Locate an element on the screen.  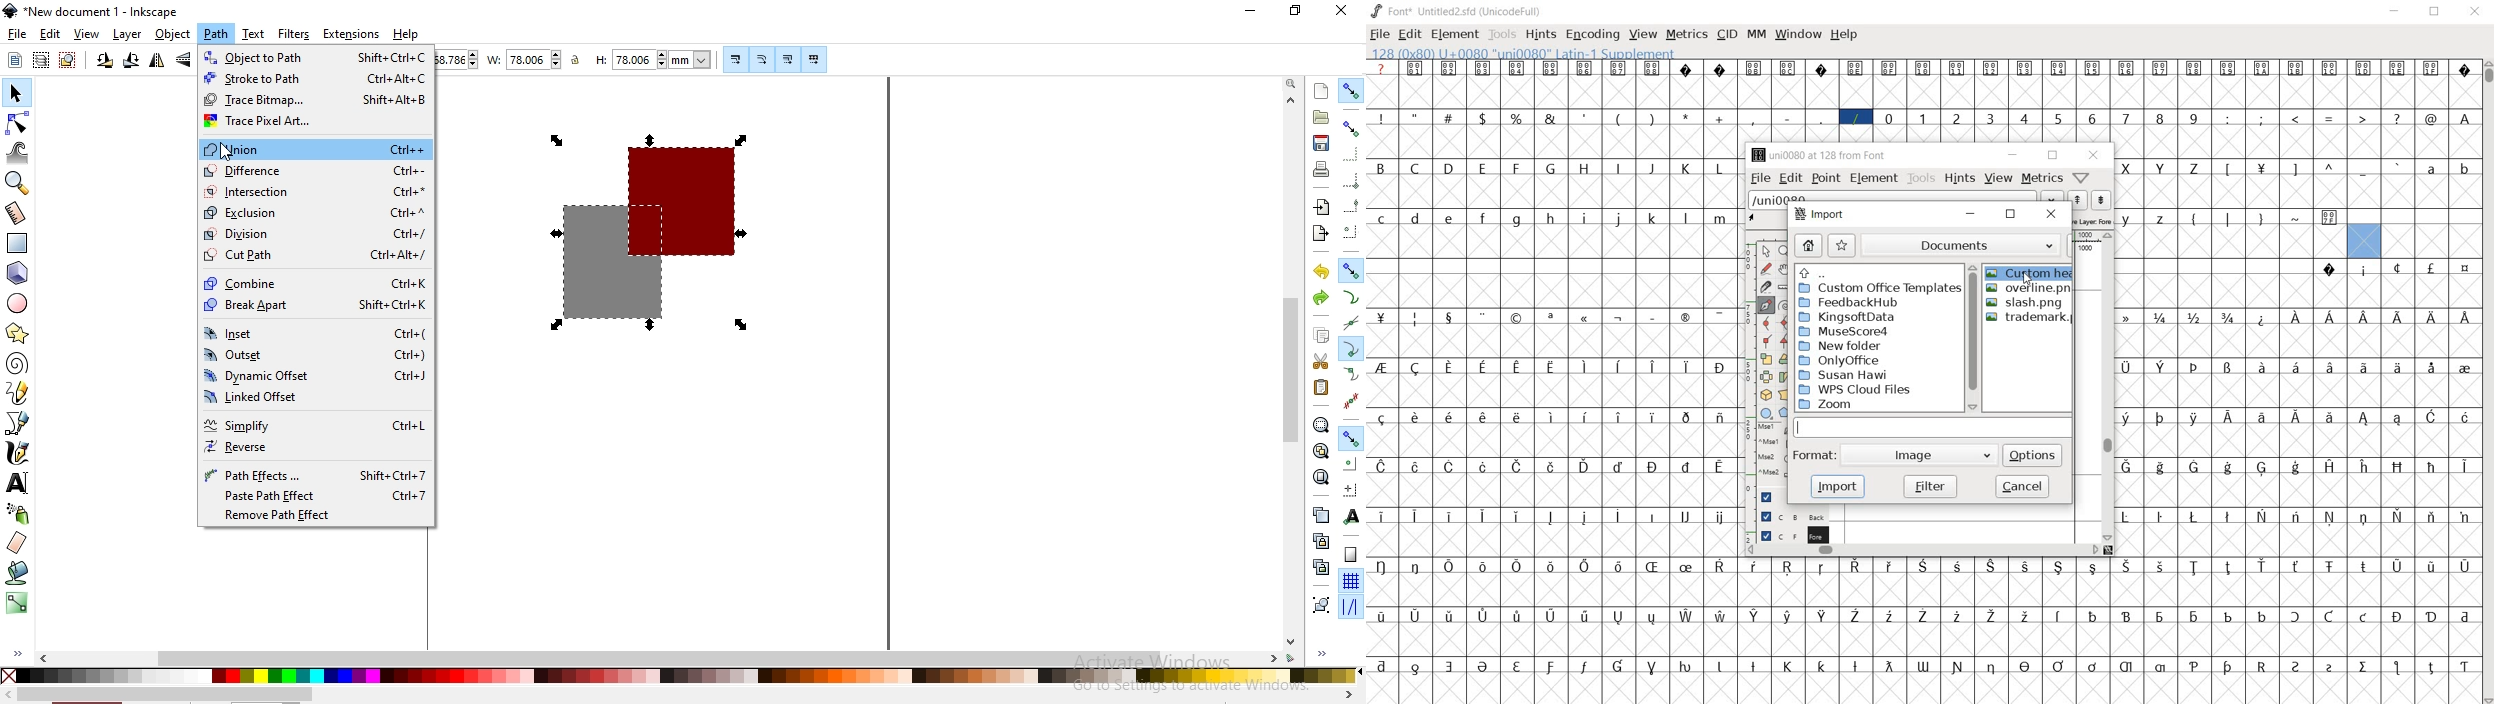
glyph is located at coordinates (1585, 667).